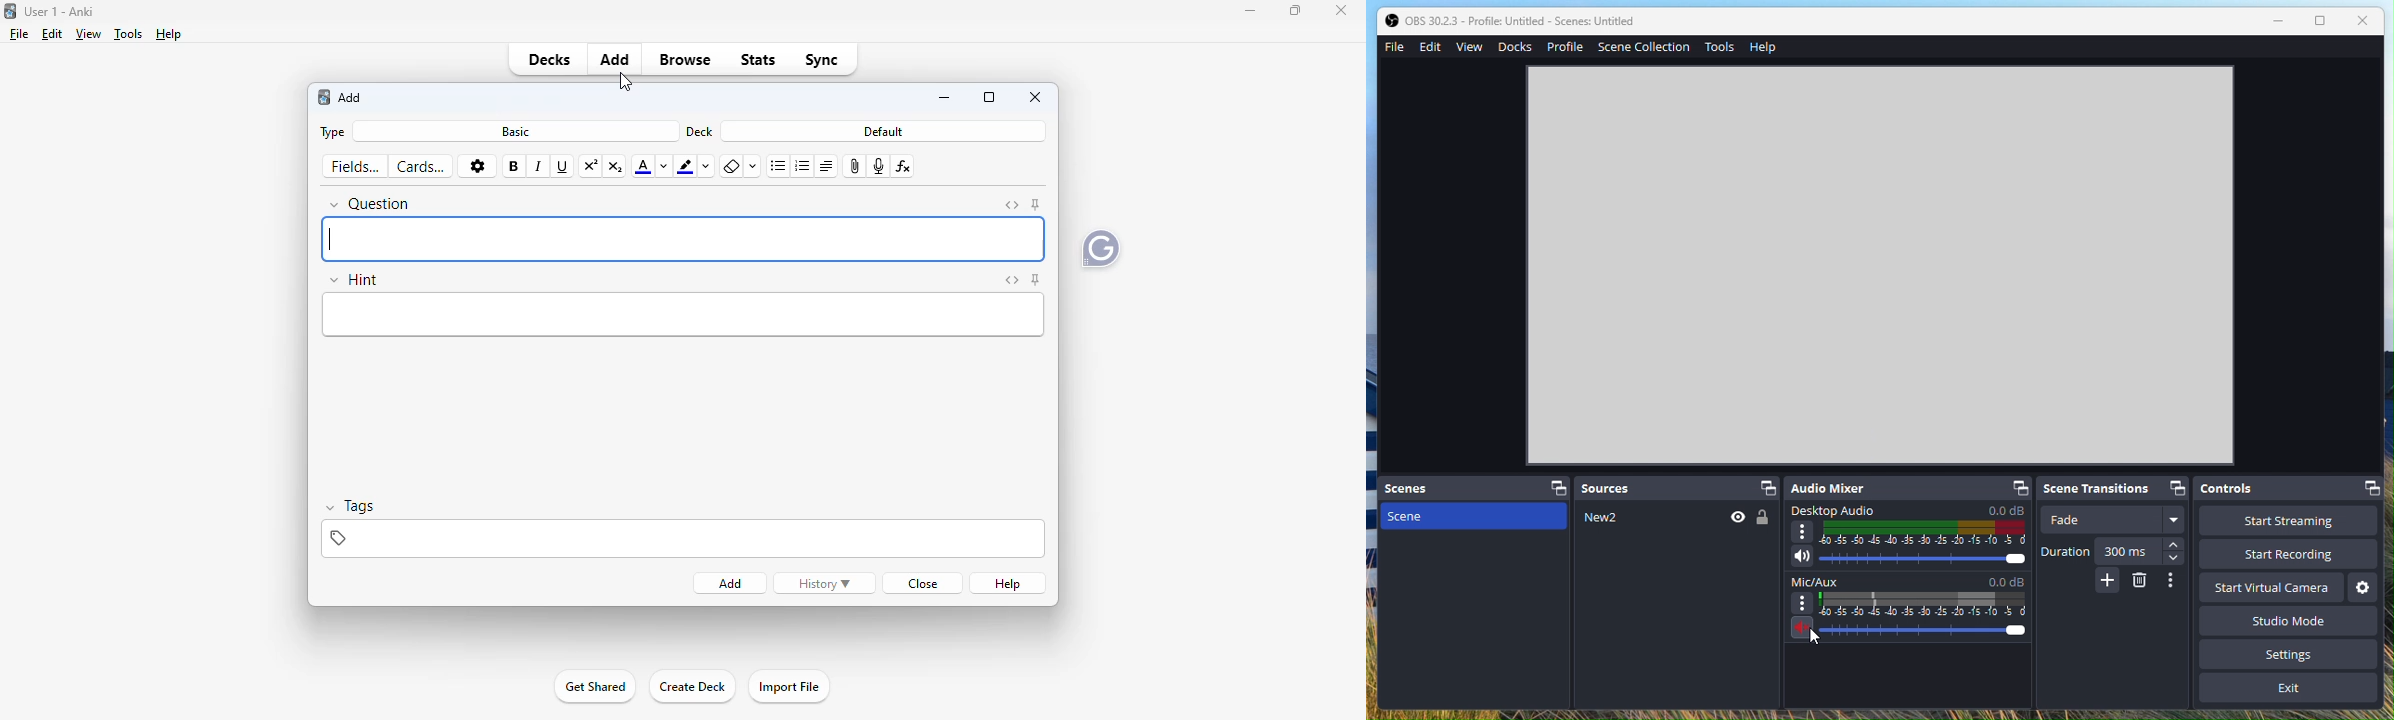 The height and width of the screenshot is (728, 2408). What do you see at coordinates (947, 98) in the screenshot?
I see `minimize` at bounding box center [947, 98].